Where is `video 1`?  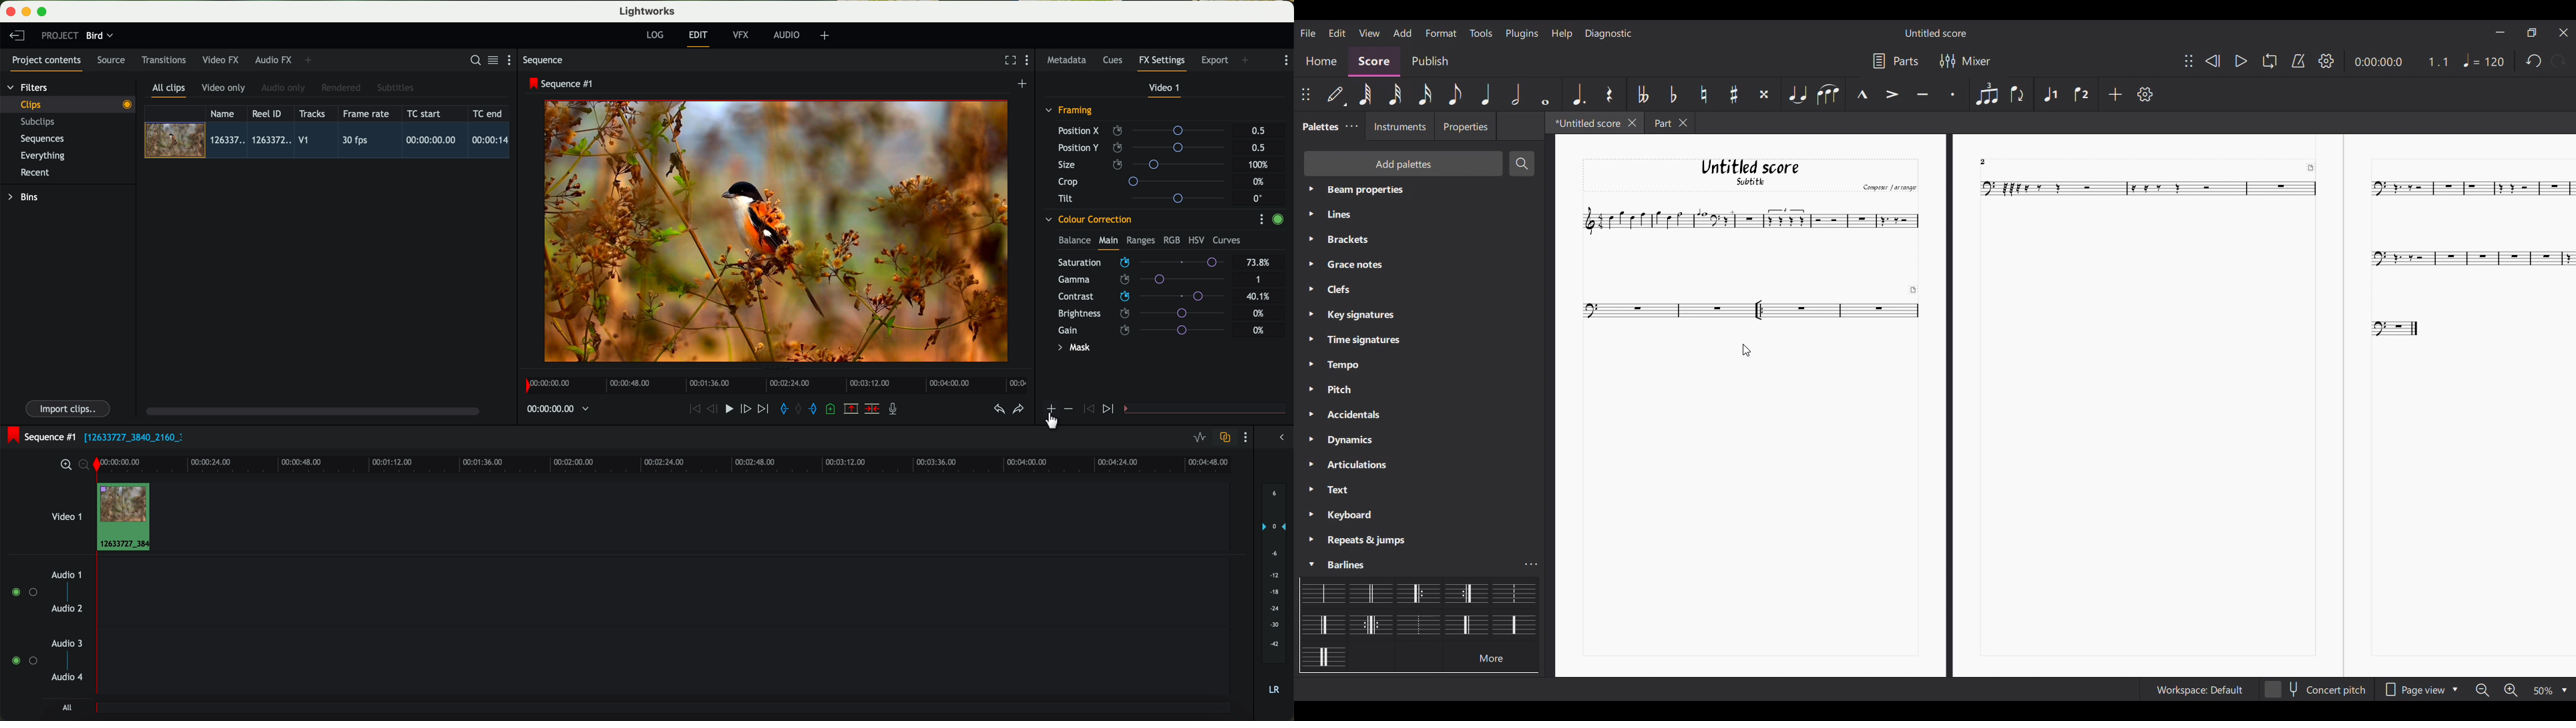
video 1 is located at coordinates (65, 515).